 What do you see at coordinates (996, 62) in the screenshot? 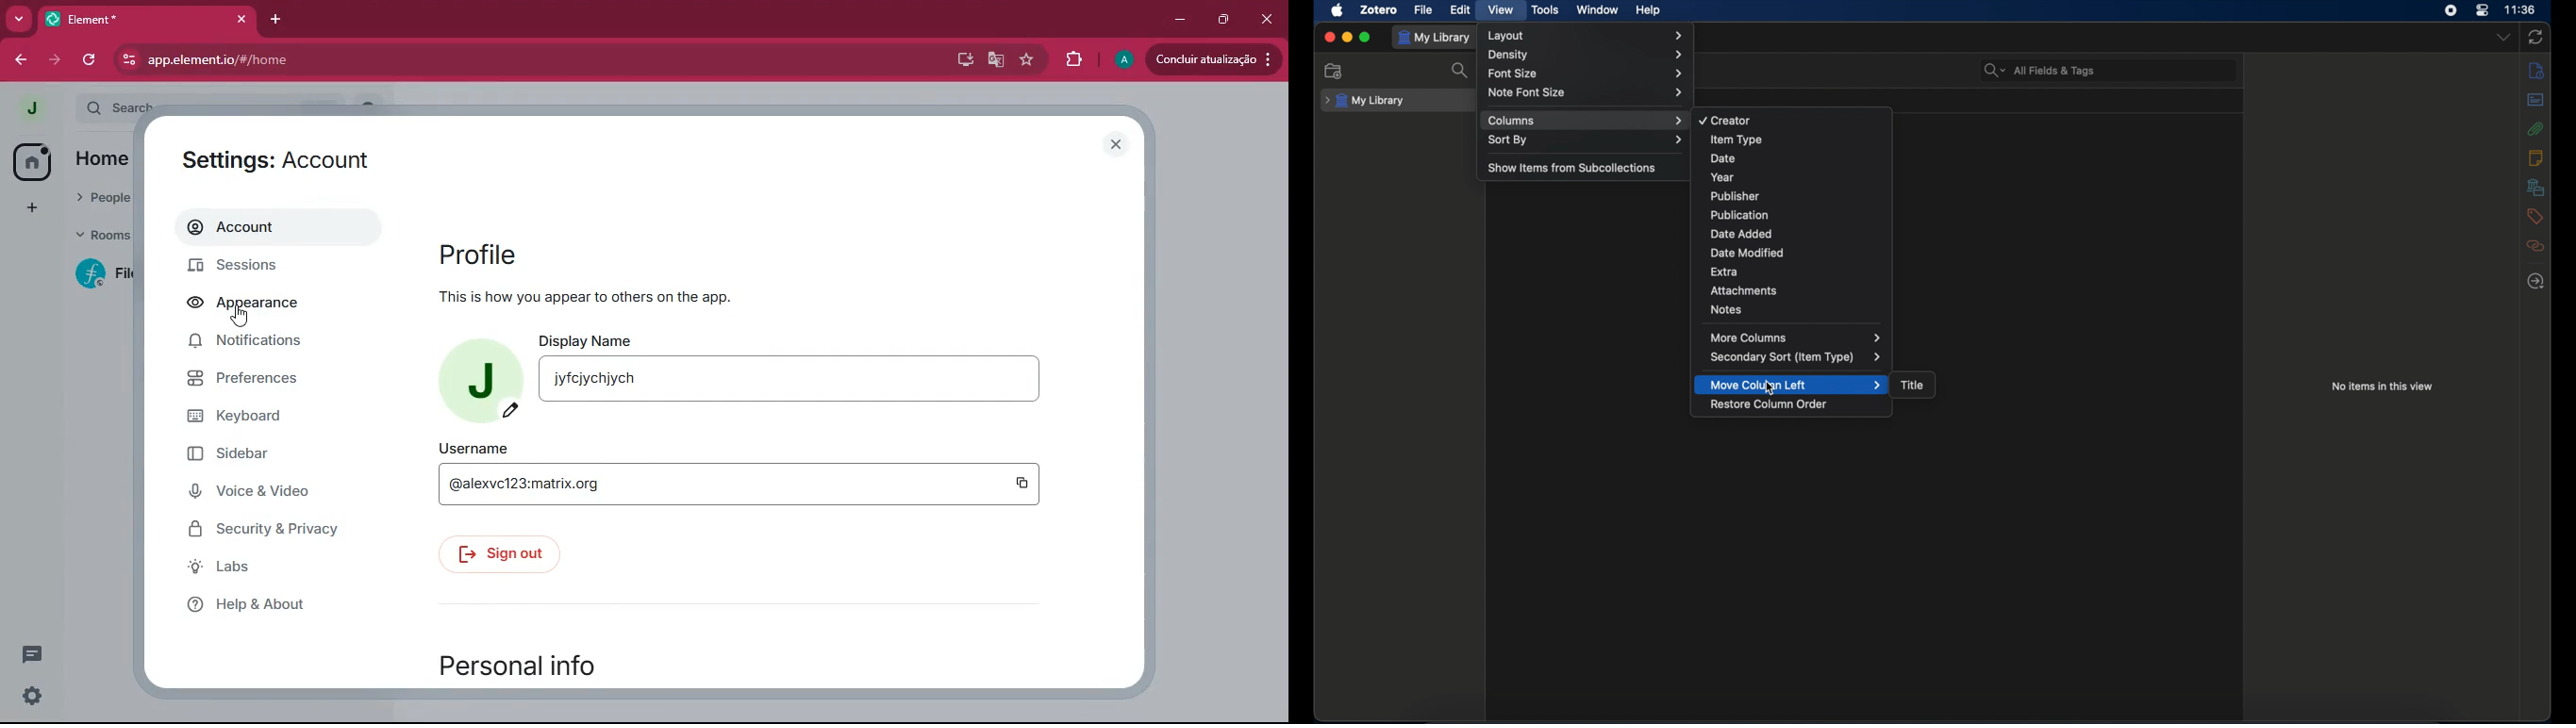
I see `google translate` at bounding box center [996, 62].